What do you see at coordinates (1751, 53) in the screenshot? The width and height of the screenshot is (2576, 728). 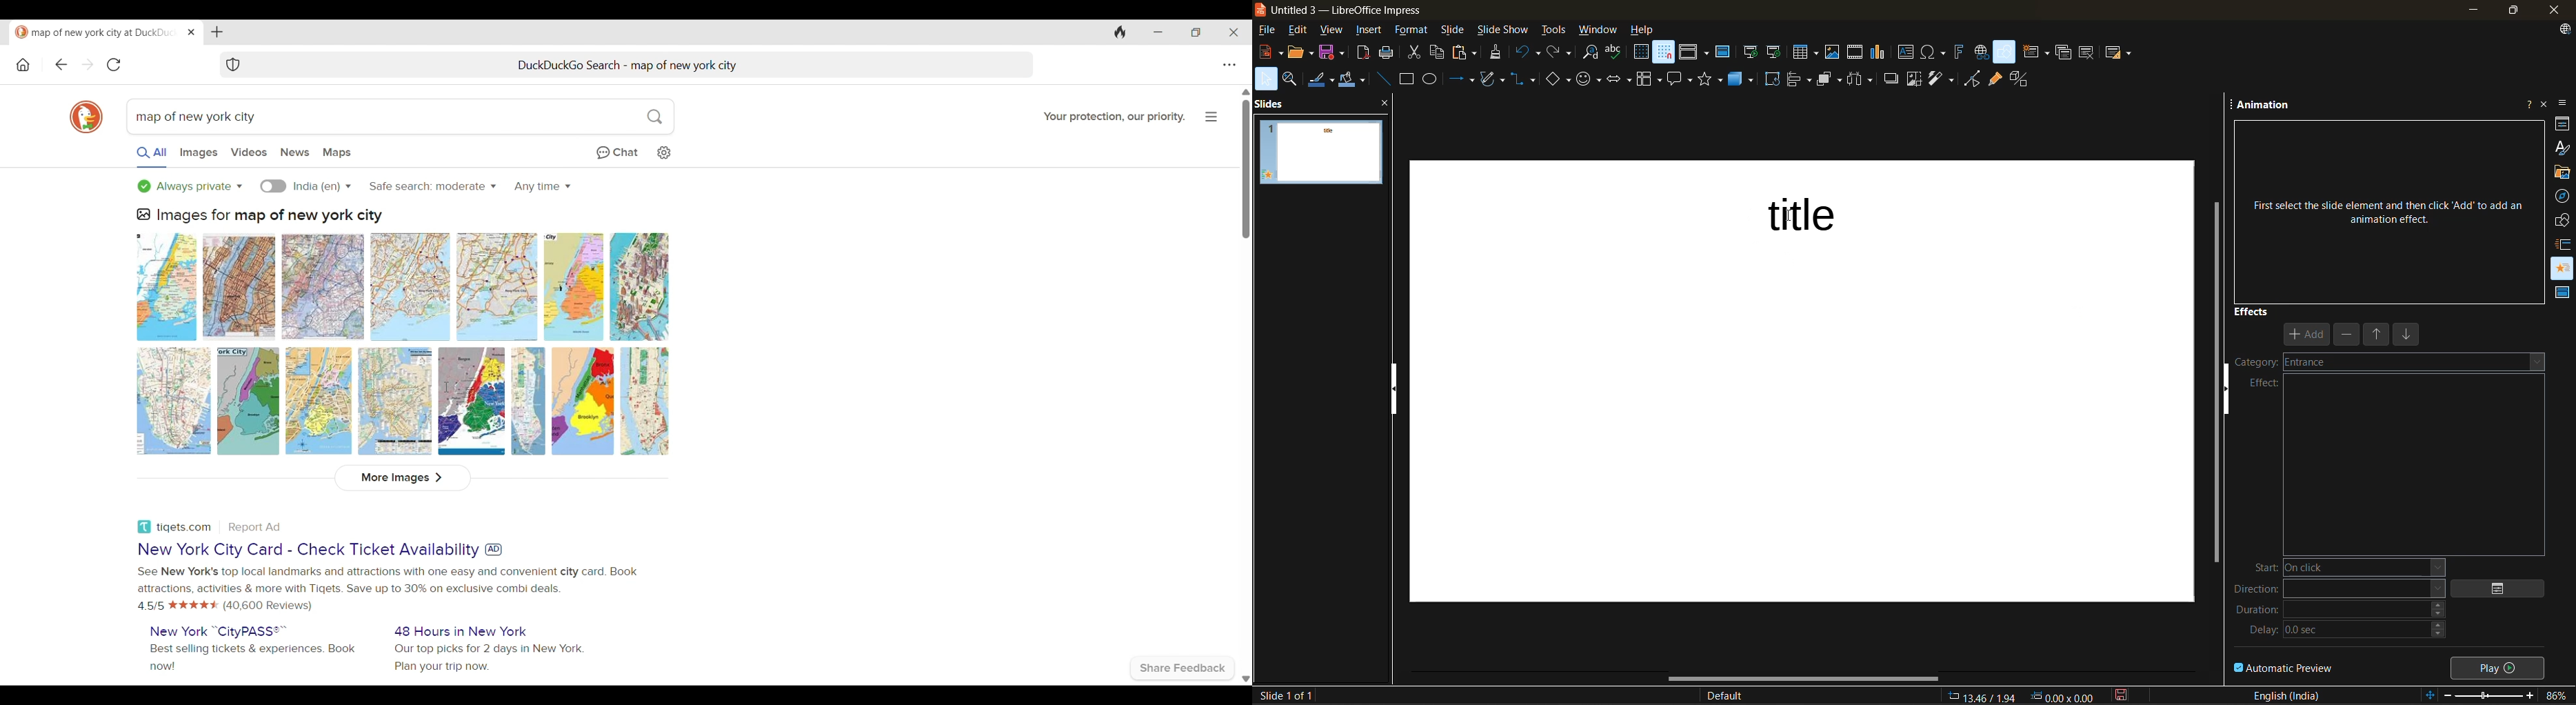 I see `start from first slide` at bounding box center [1751, 53].